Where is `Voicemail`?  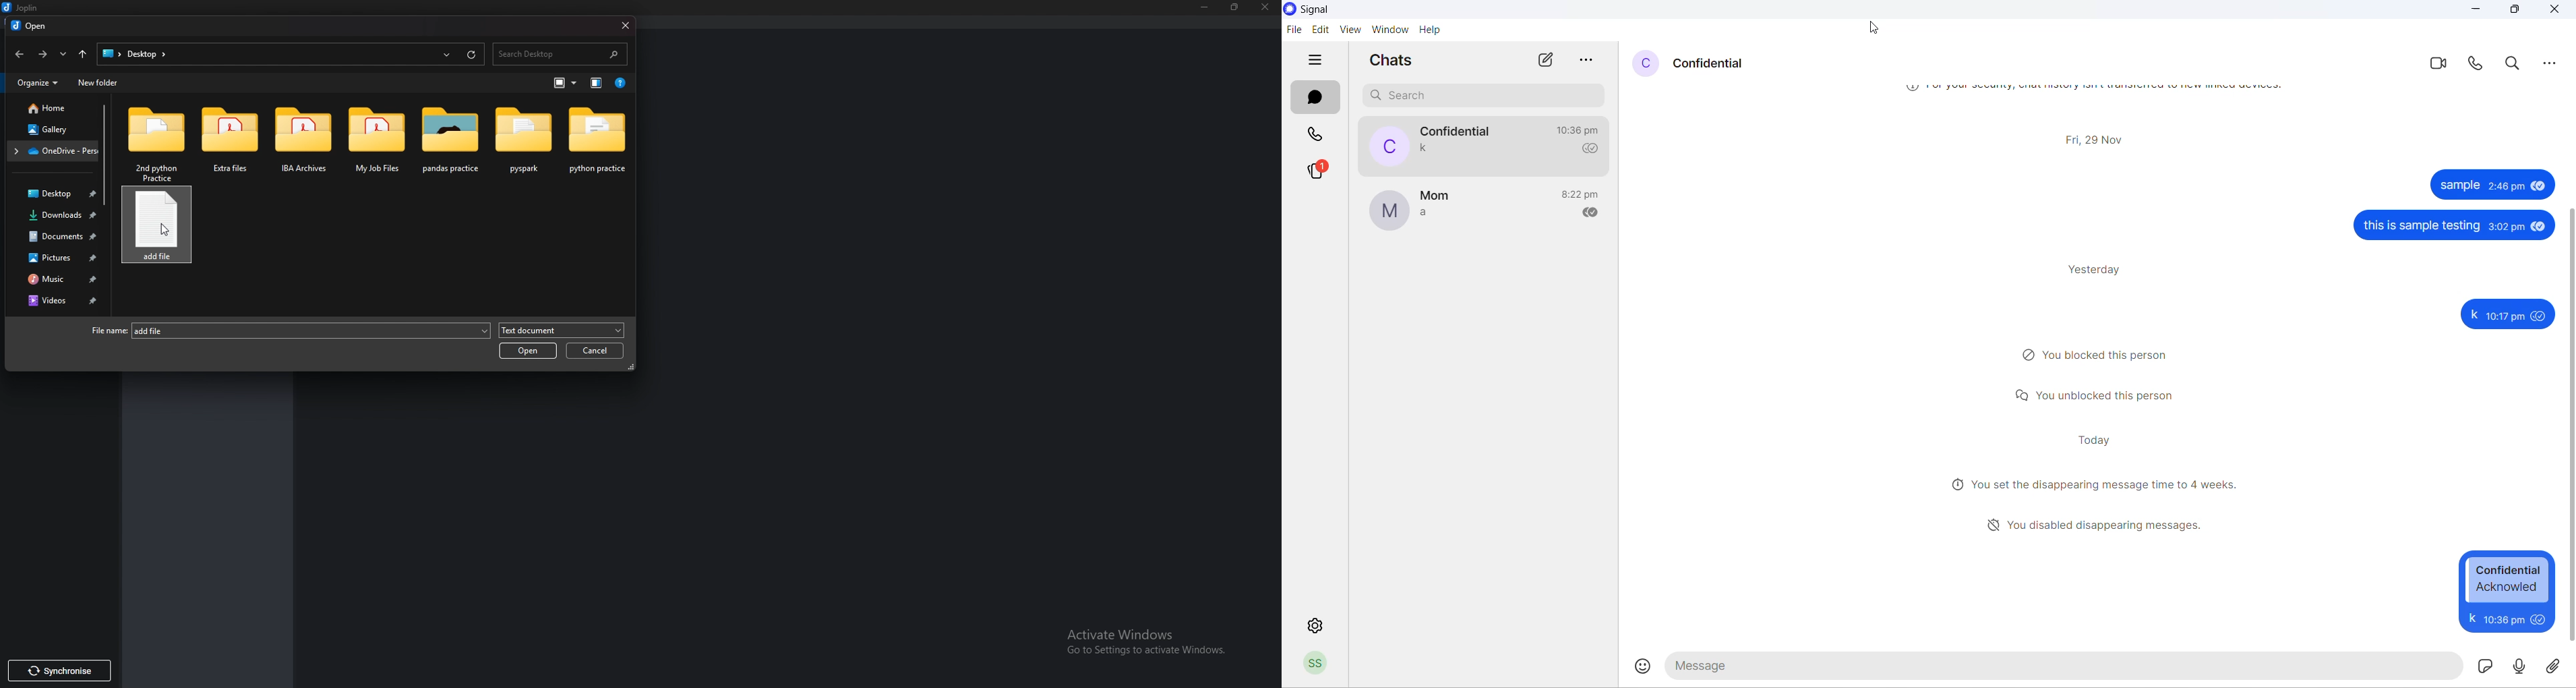
Voicemail is located at coordinates (2520, 665).